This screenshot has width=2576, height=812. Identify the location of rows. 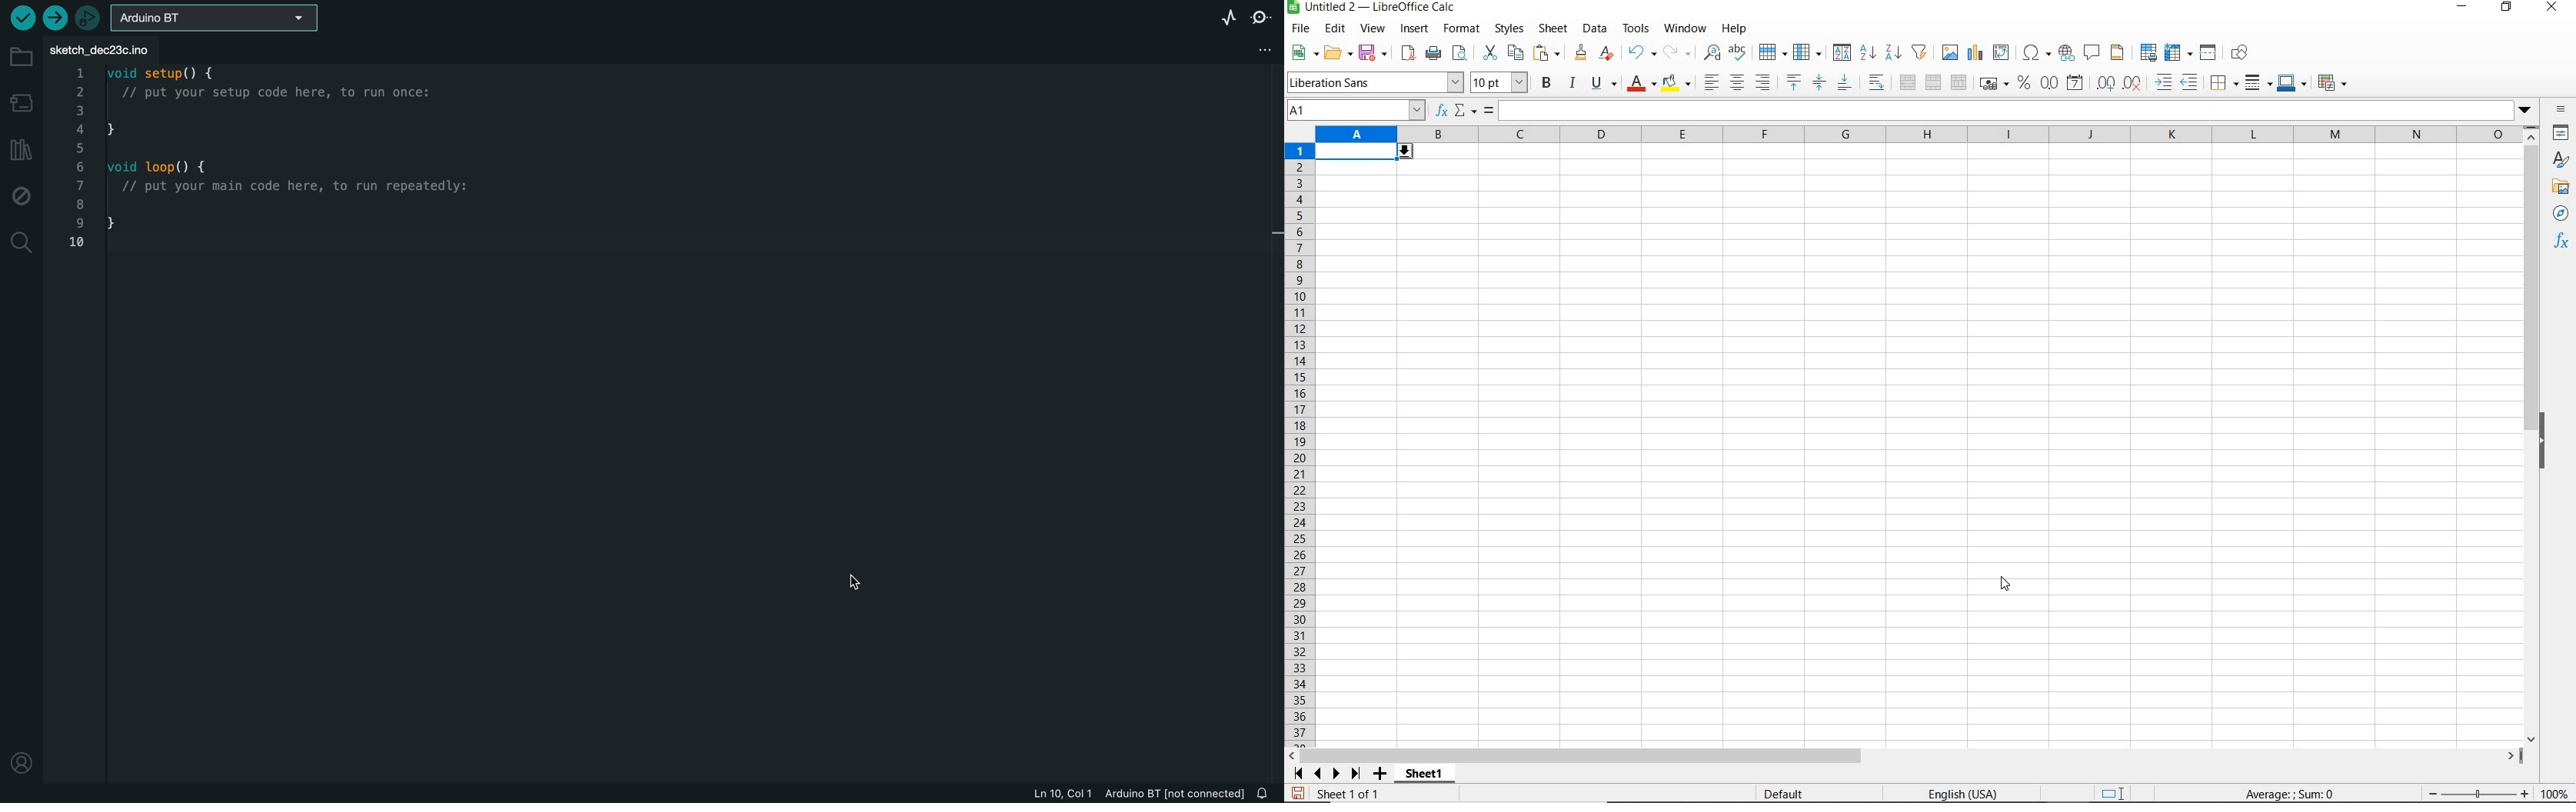
(1300, 445).